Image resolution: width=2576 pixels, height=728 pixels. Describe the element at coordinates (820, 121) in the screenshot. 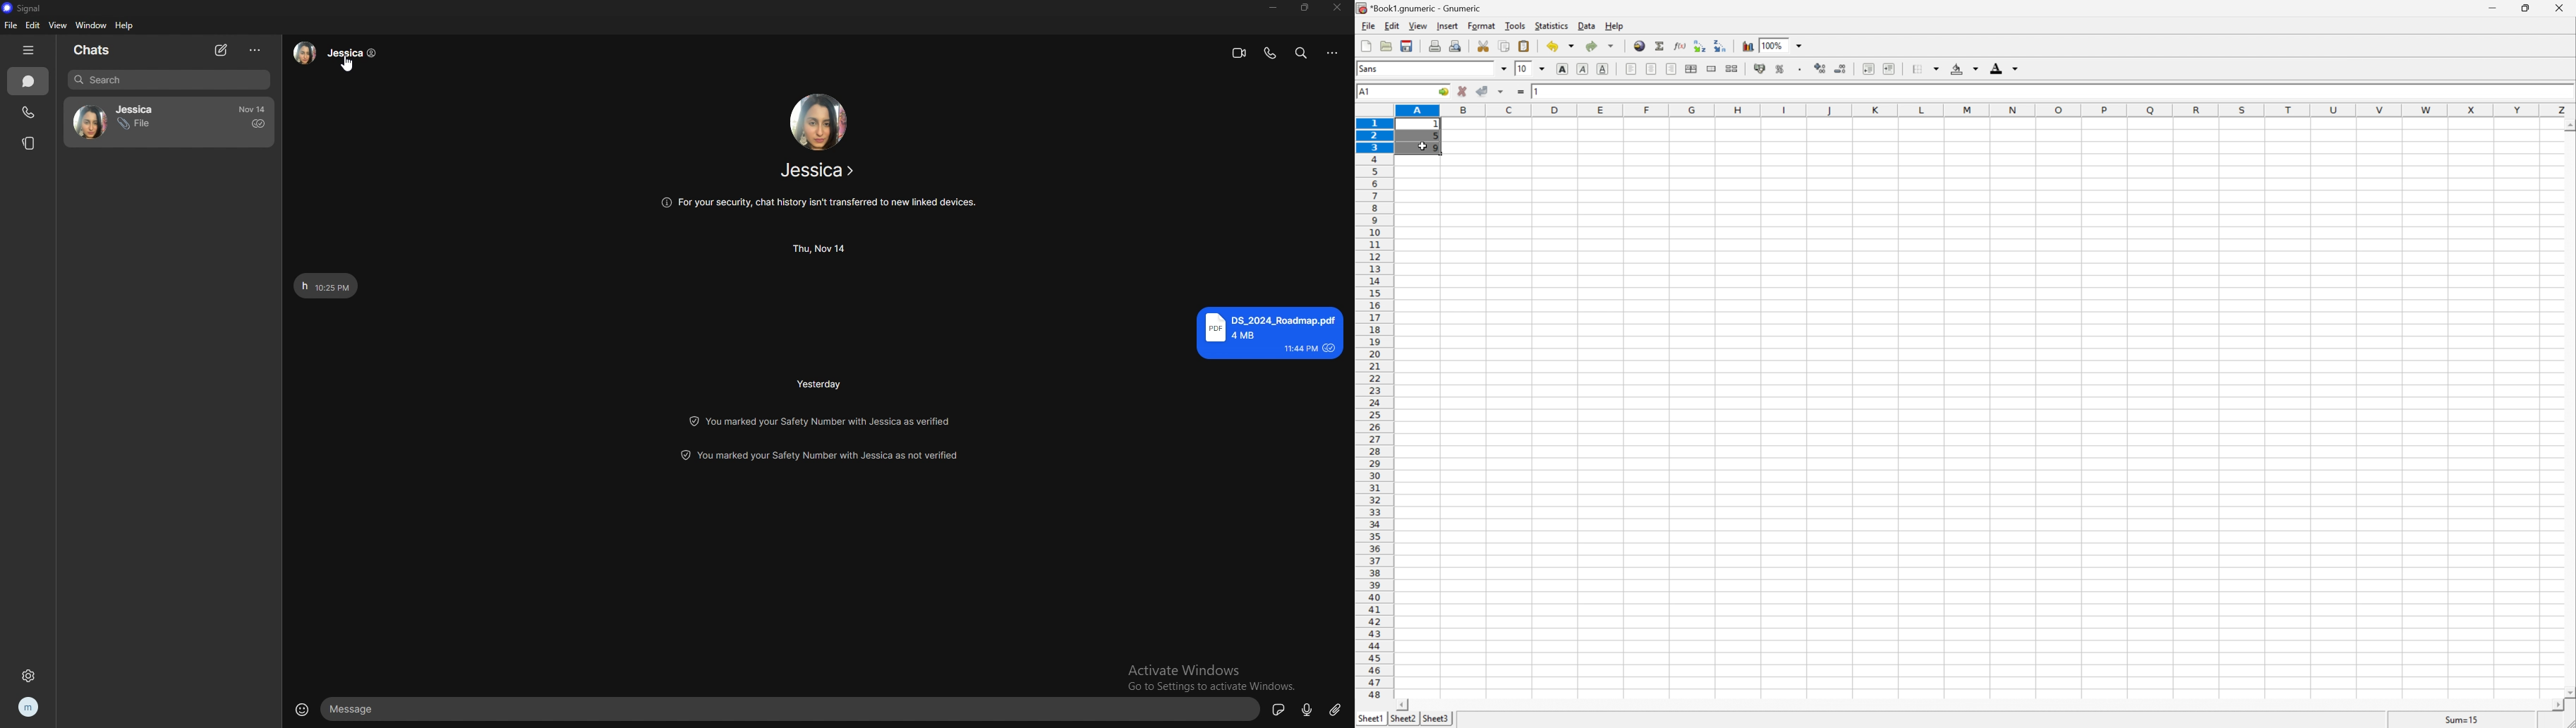

I see `contact photo` at that location.